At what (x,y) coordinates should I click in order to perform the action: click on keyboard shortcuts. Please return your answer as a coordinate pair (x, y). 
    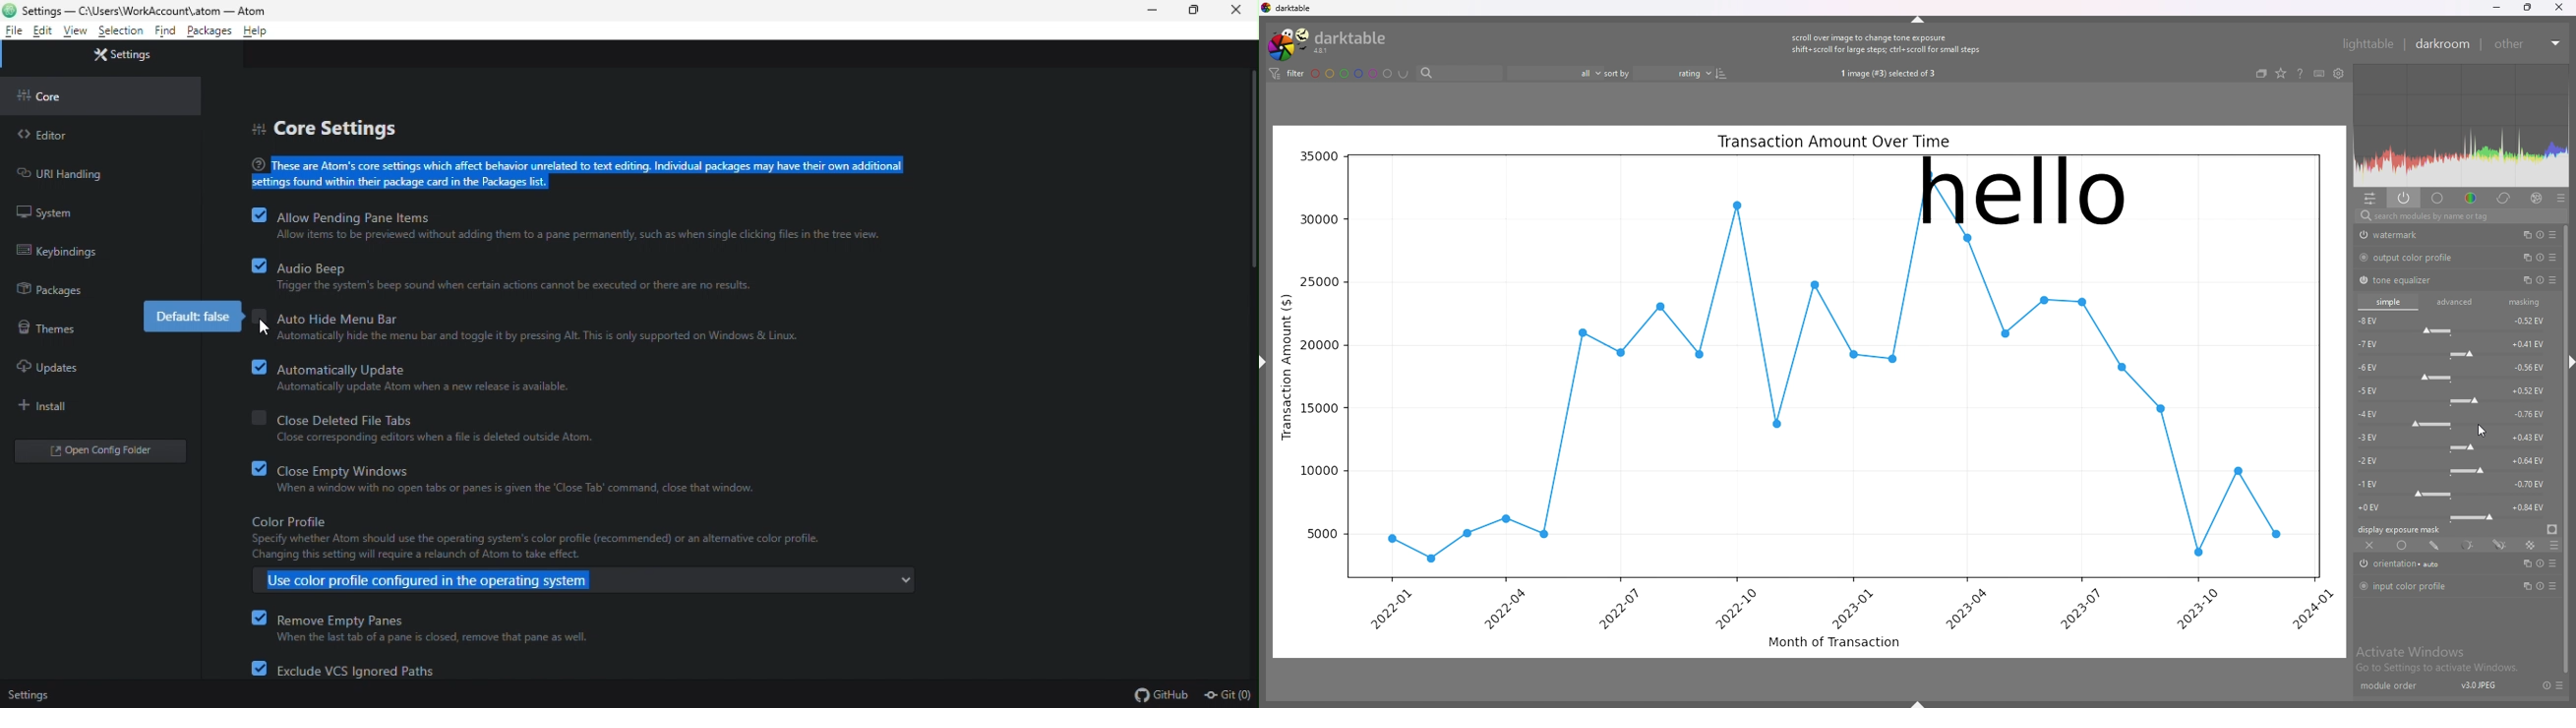
    Looking at the image, I should click on (2319, 73).